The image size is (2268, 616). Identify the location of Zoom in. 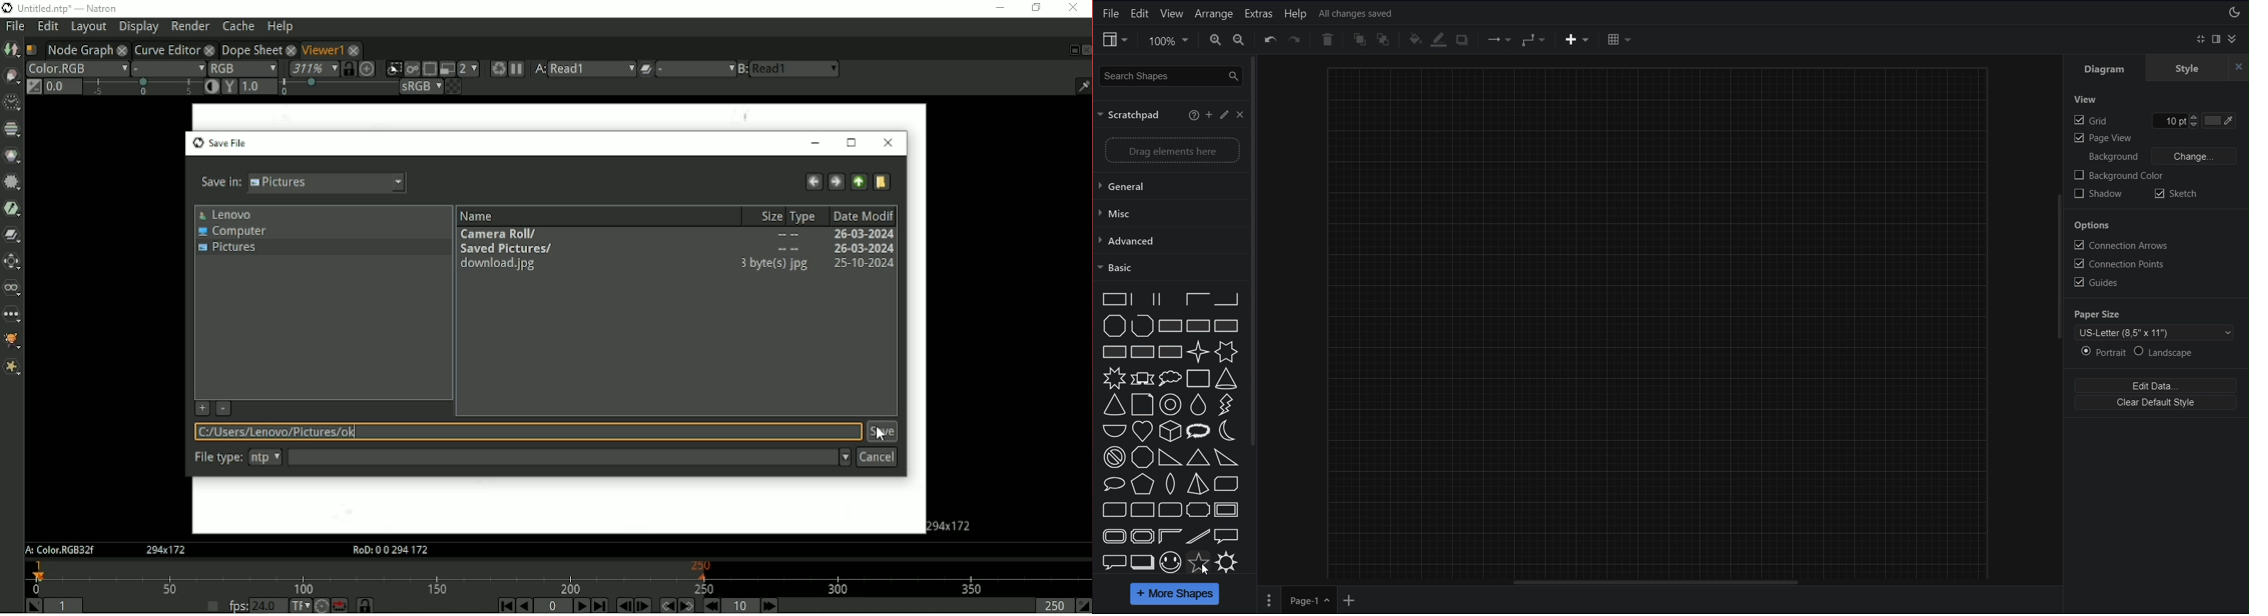
(1215, 40).